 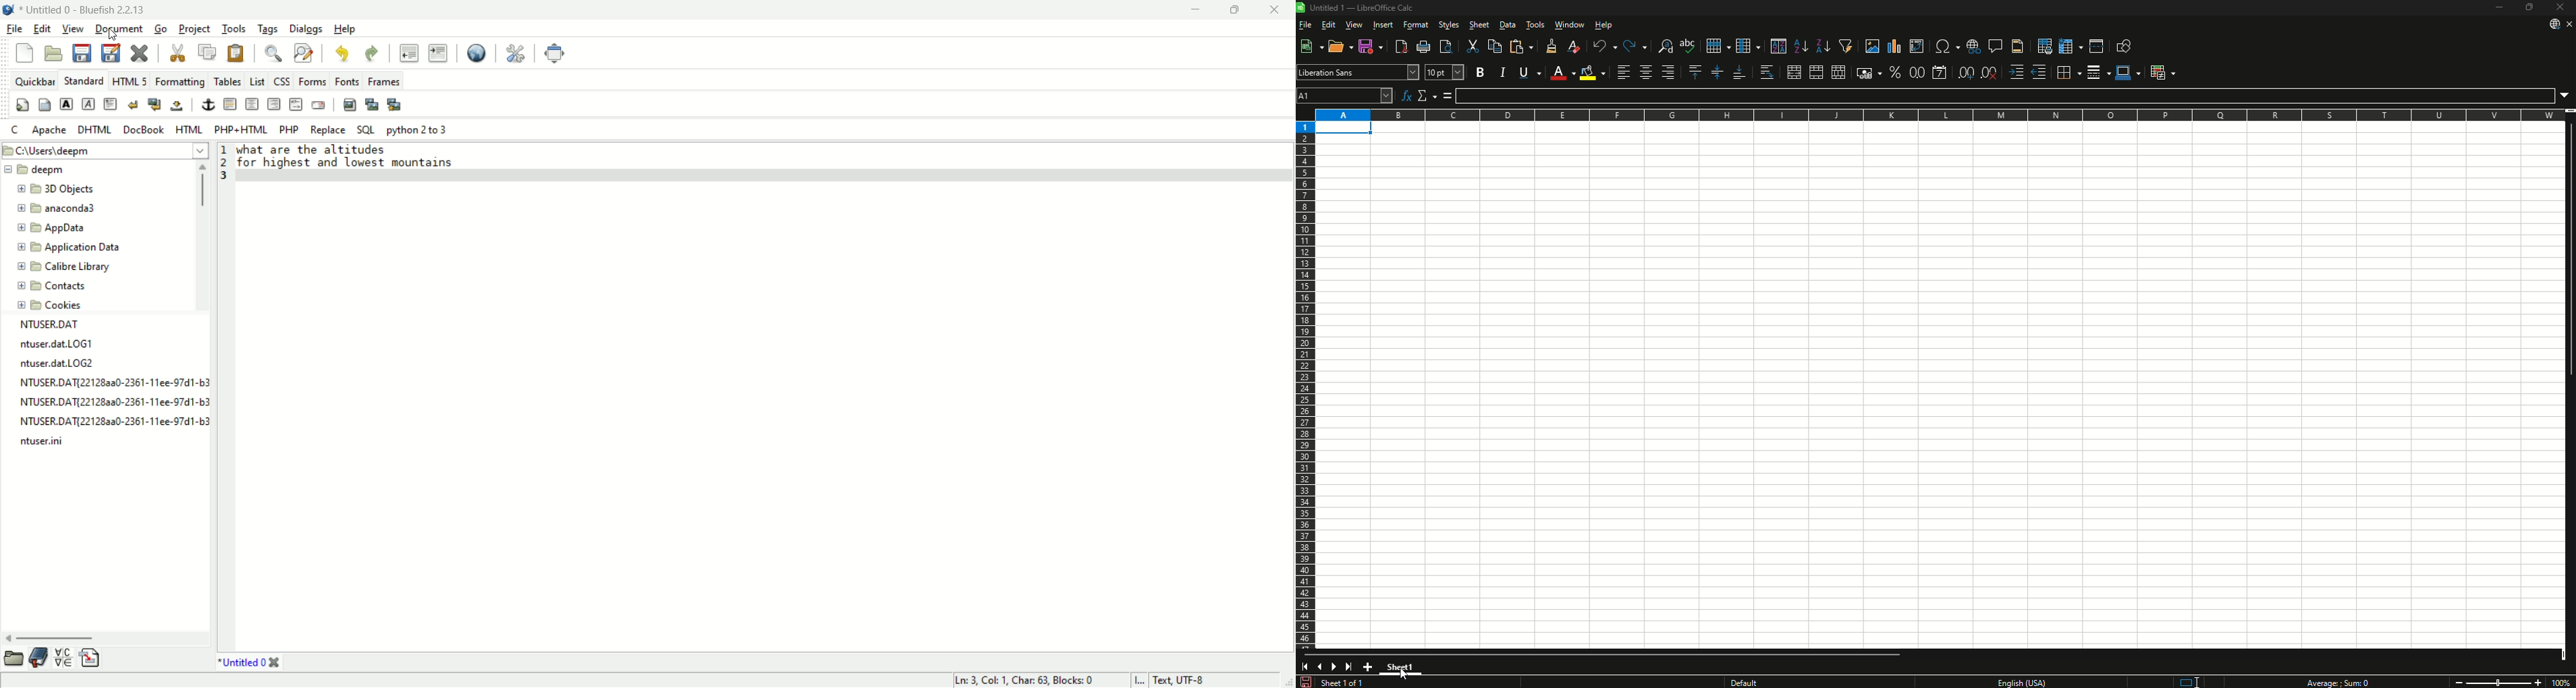 I want to click on paste, so click(x=235, y=55).